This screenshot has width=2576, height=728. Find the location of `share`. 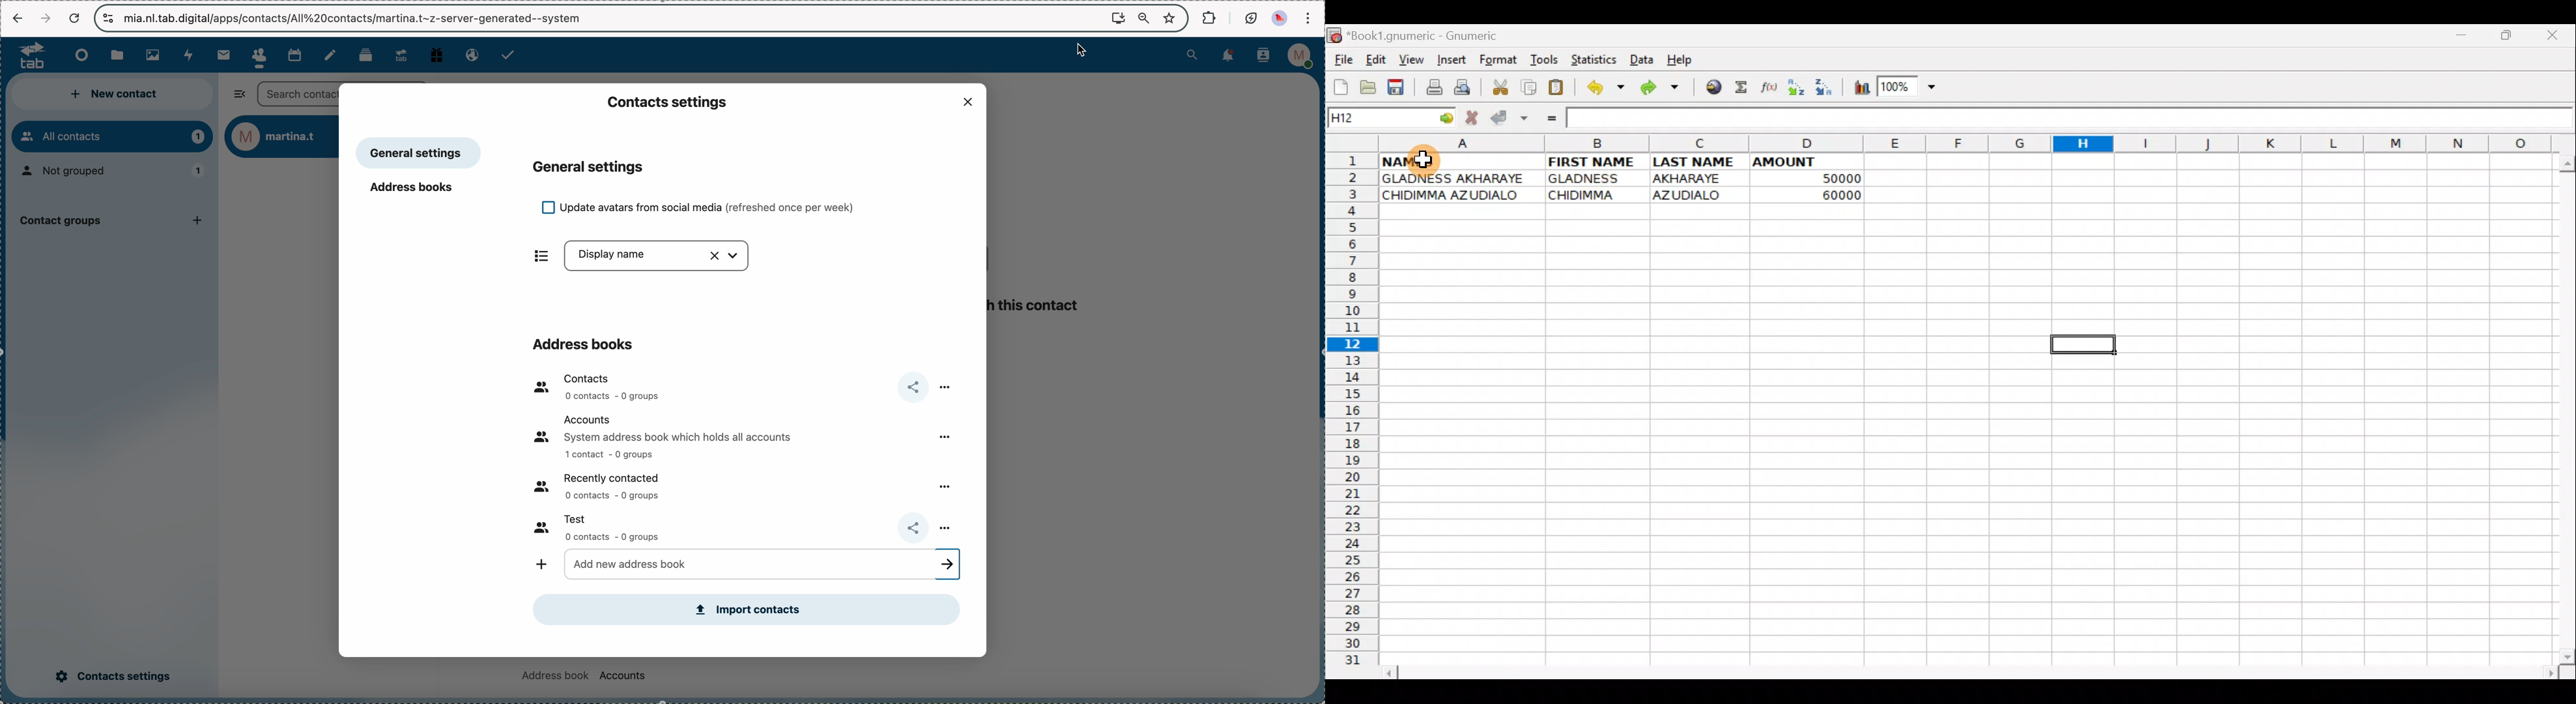

share is located at coordinates (911, 526).